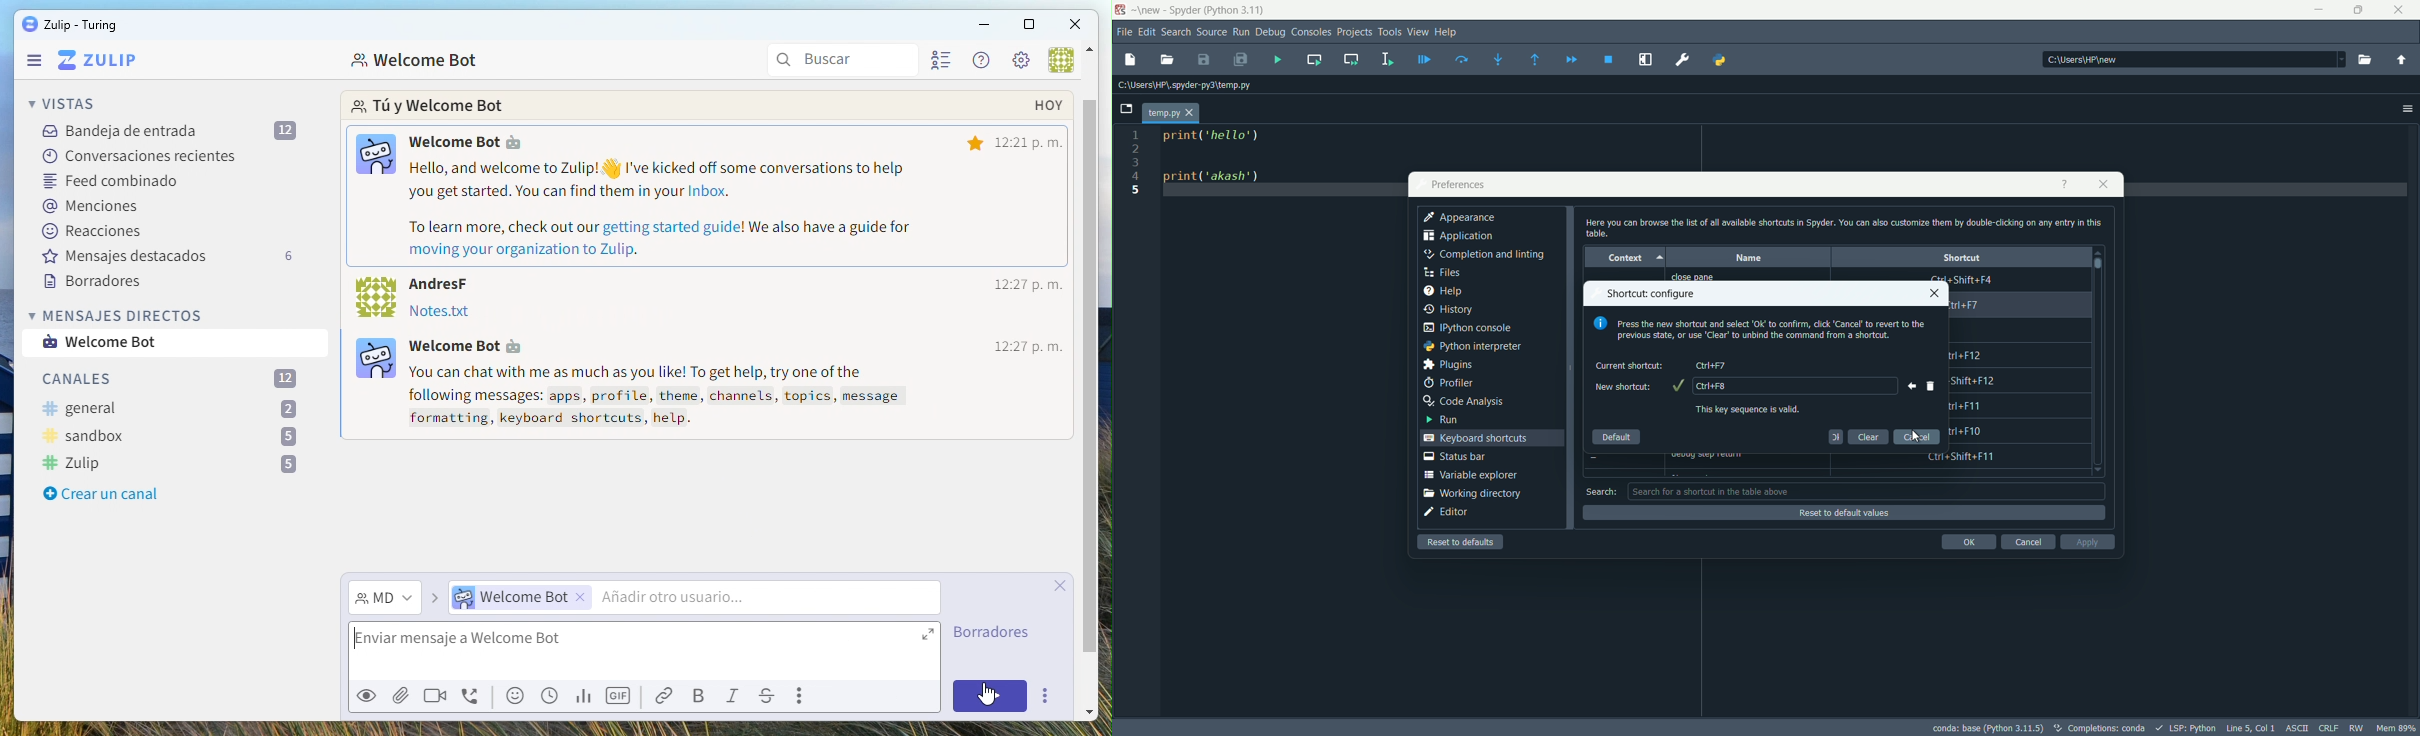 This screenshot has height=756, width=2436. What do you see at coordinates (1440, 419) in the screenshot?
I see `run` at bounding box center [1440, 419].